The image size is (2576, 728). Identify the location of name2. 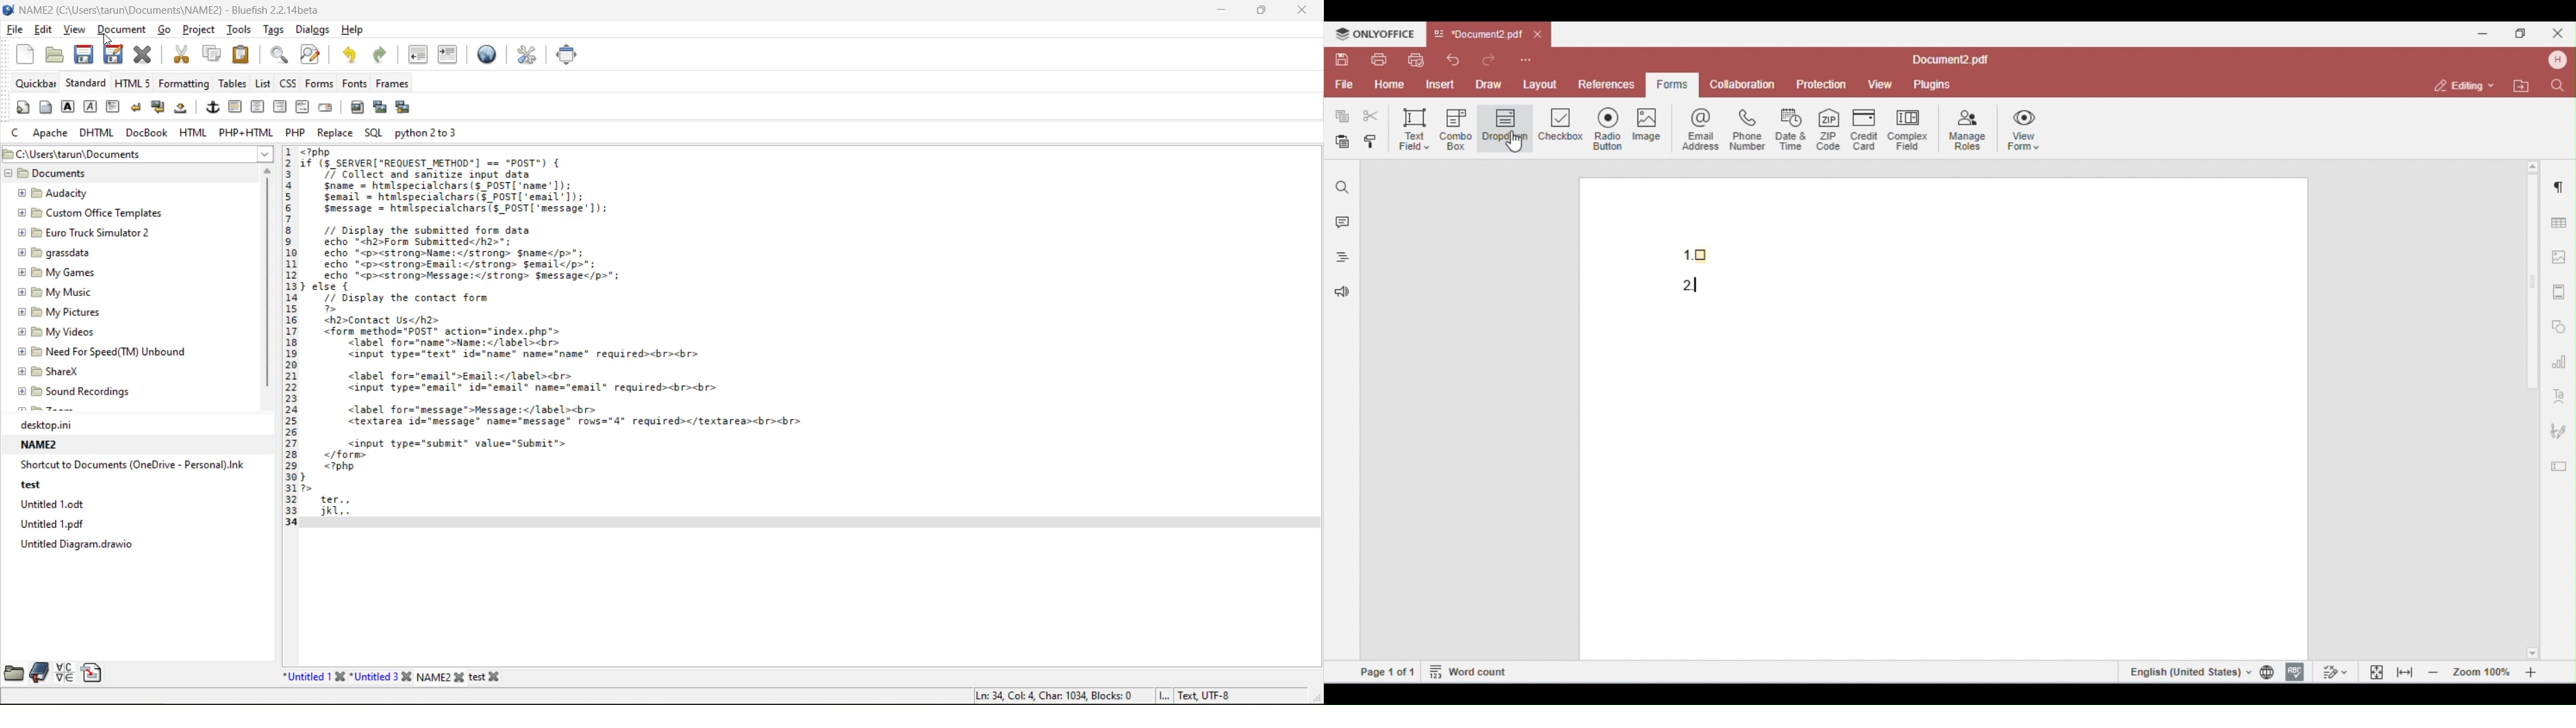
(43, 446).